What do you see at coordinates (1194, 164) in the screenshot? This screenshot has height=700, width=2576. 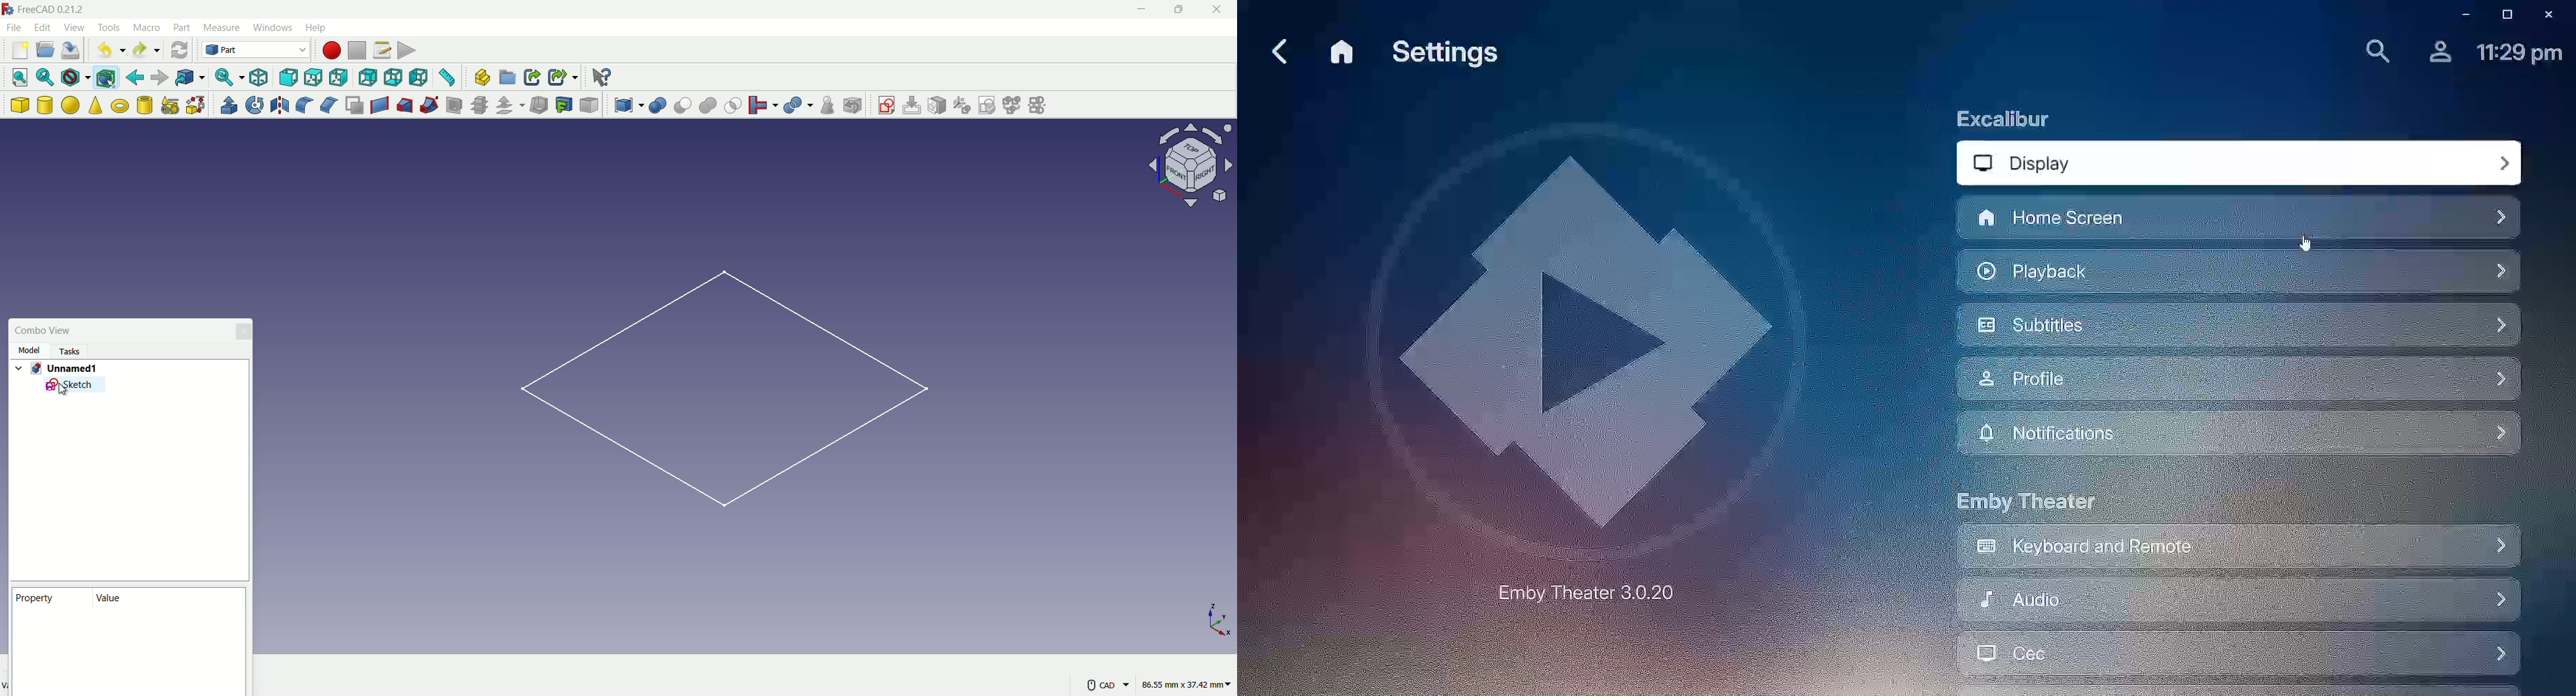 I see `rotate  direction` at bounding box center [1194, 164].